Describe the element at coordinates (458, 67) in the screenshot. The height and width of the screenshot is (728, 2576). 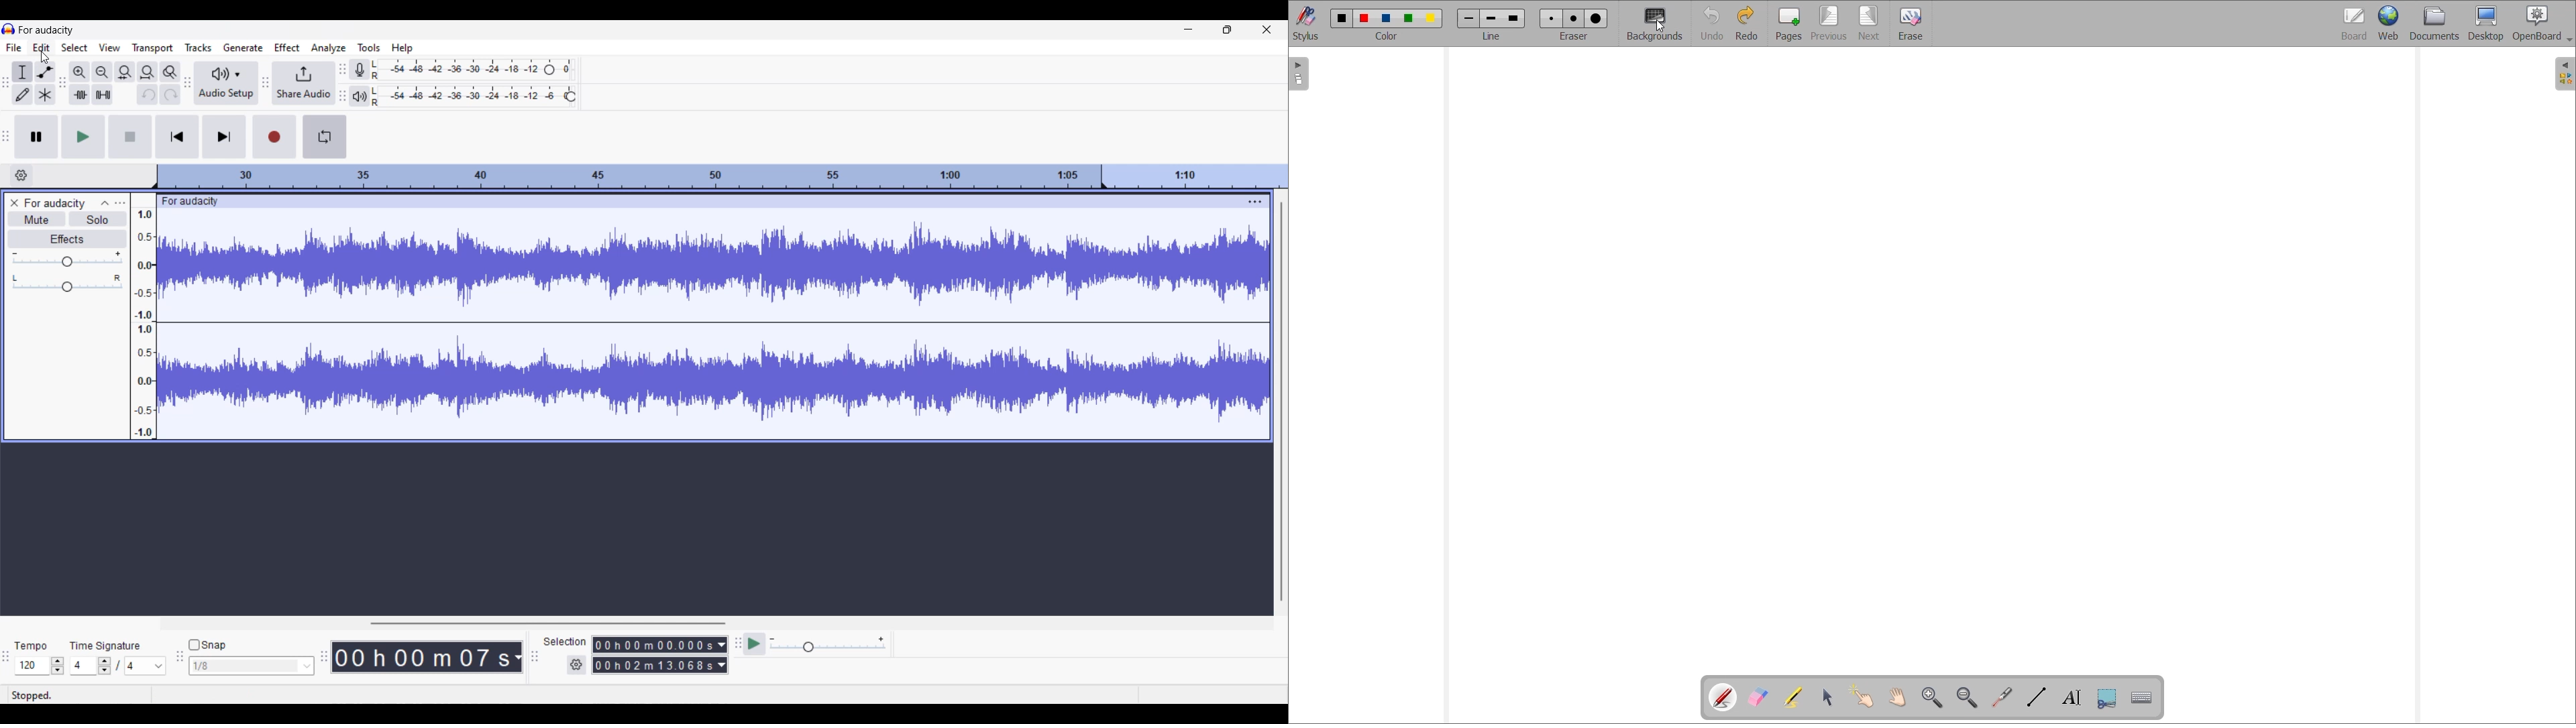
I see `Recording level` at that location.